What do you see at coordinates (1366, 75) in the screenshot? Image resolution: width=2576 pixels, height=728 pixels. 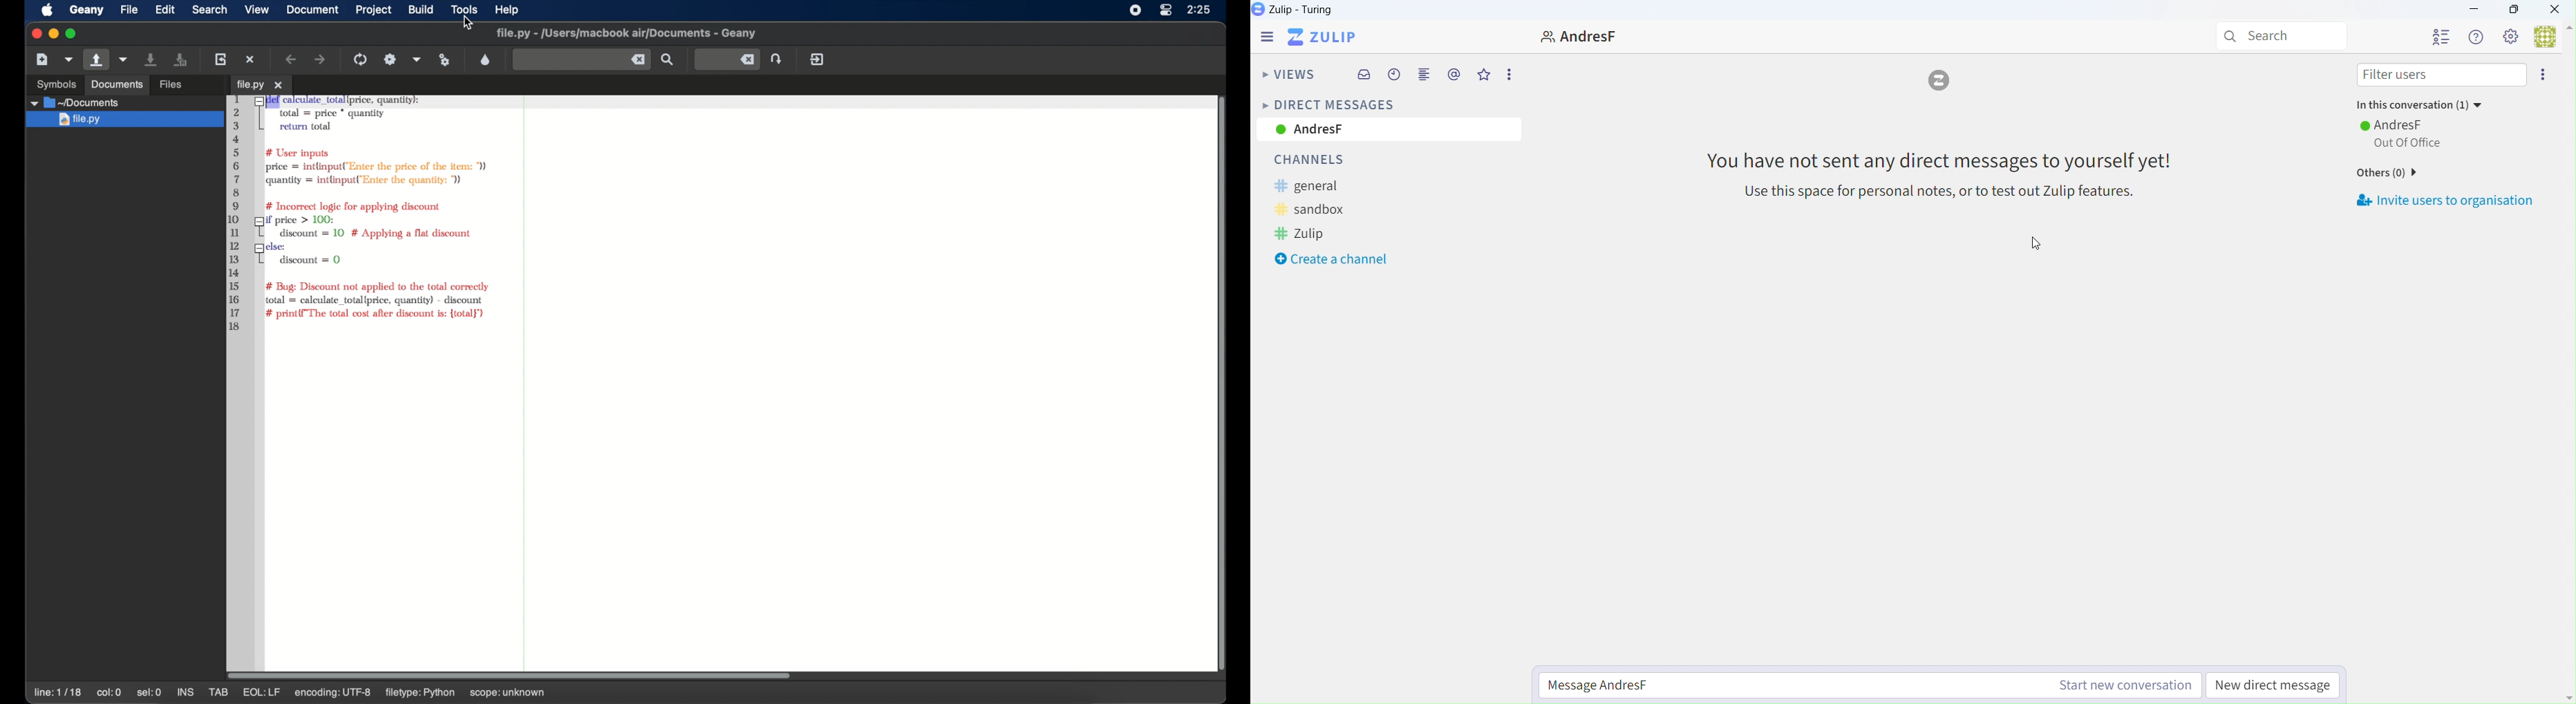 I see `Inbox` at bounding box center [1366, 75].